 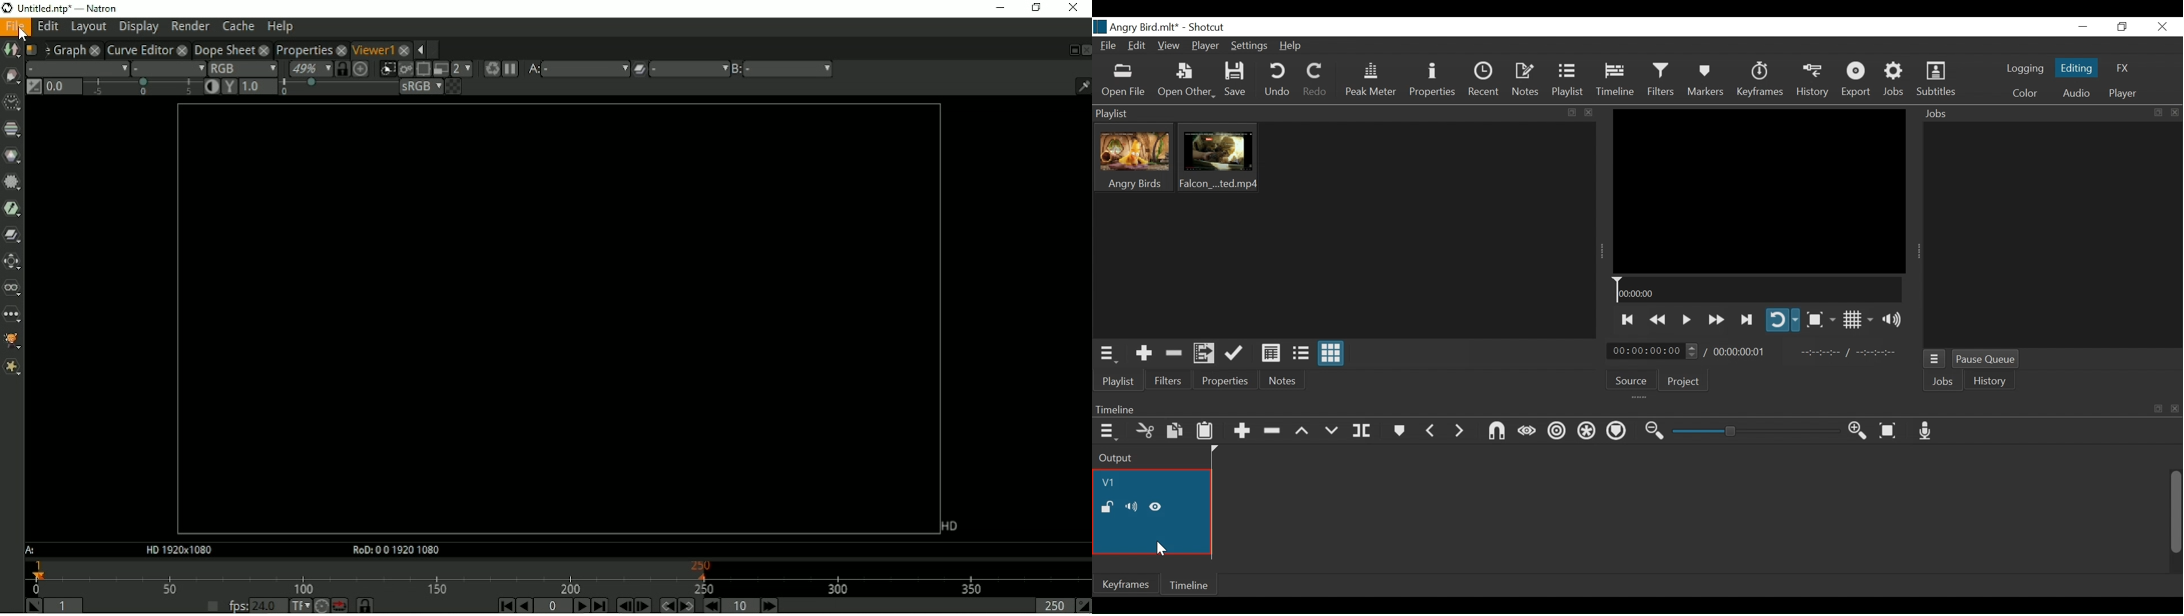 What do you see at coordinates (643, 605) in the screenshot?
I see `Next frame` at bounding box center [643, 605].